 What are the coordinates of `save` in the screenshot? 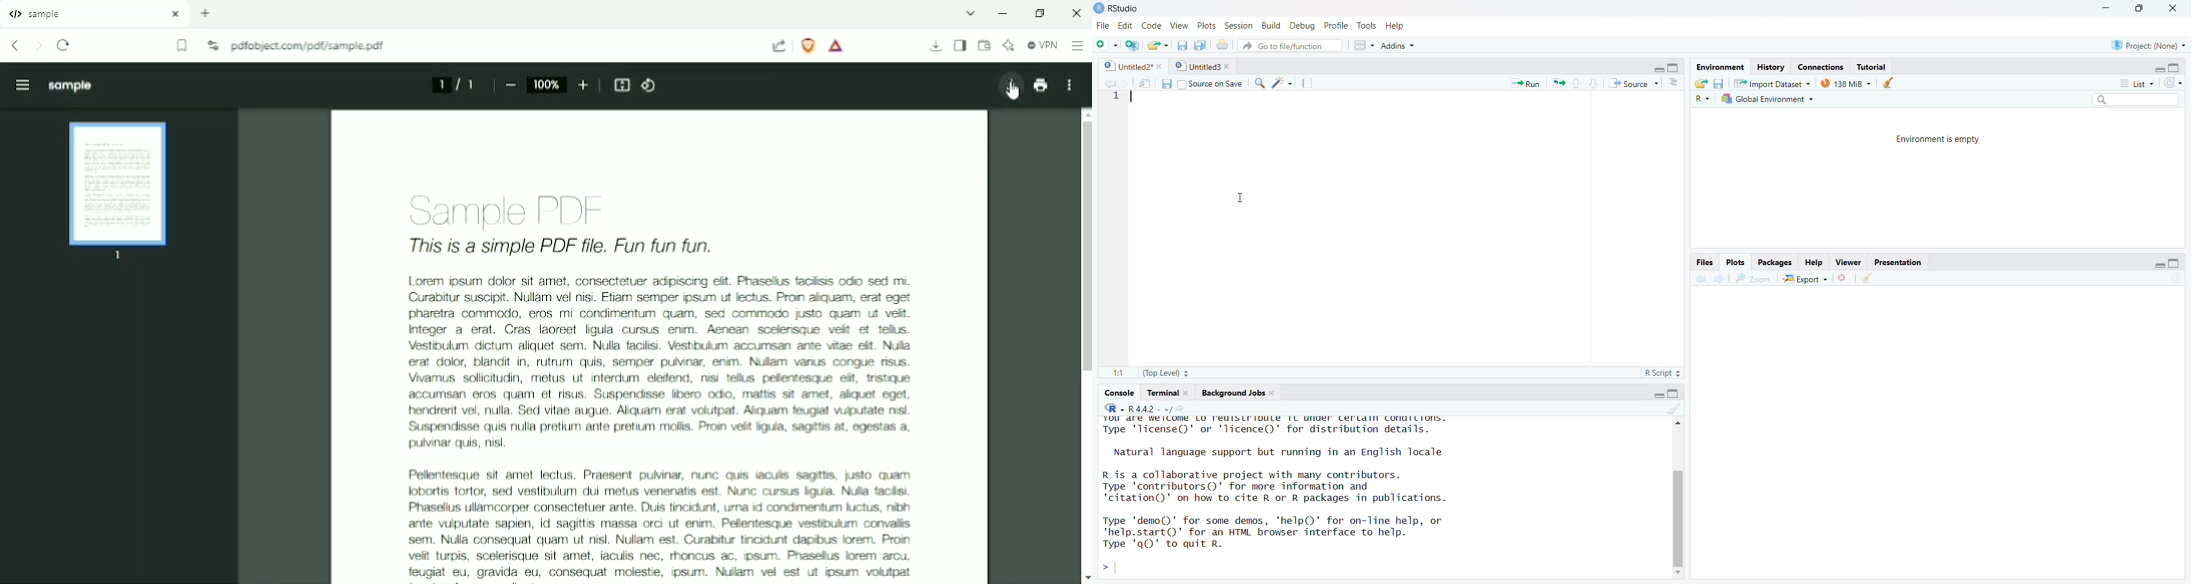 It's located at (1163, 84).